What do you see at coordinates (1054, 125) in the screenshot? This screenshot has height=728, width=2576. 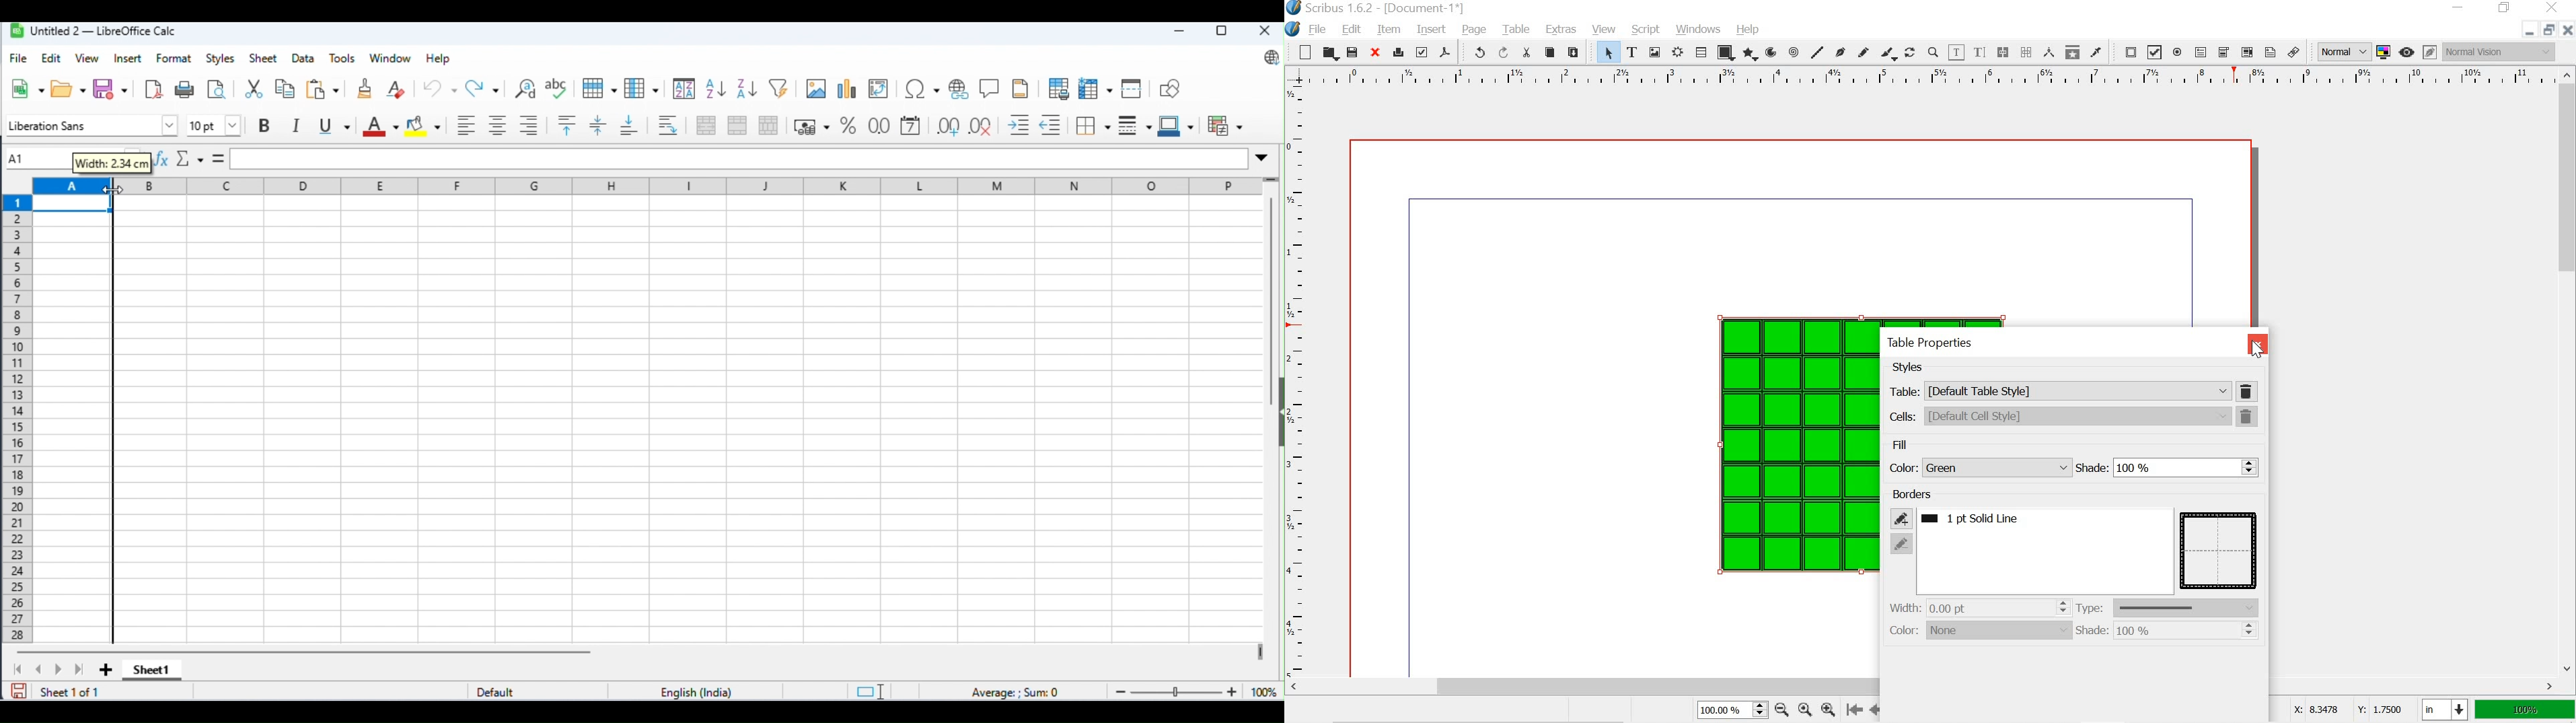 I see `decrease indent` at bounding box center [1054, 125].